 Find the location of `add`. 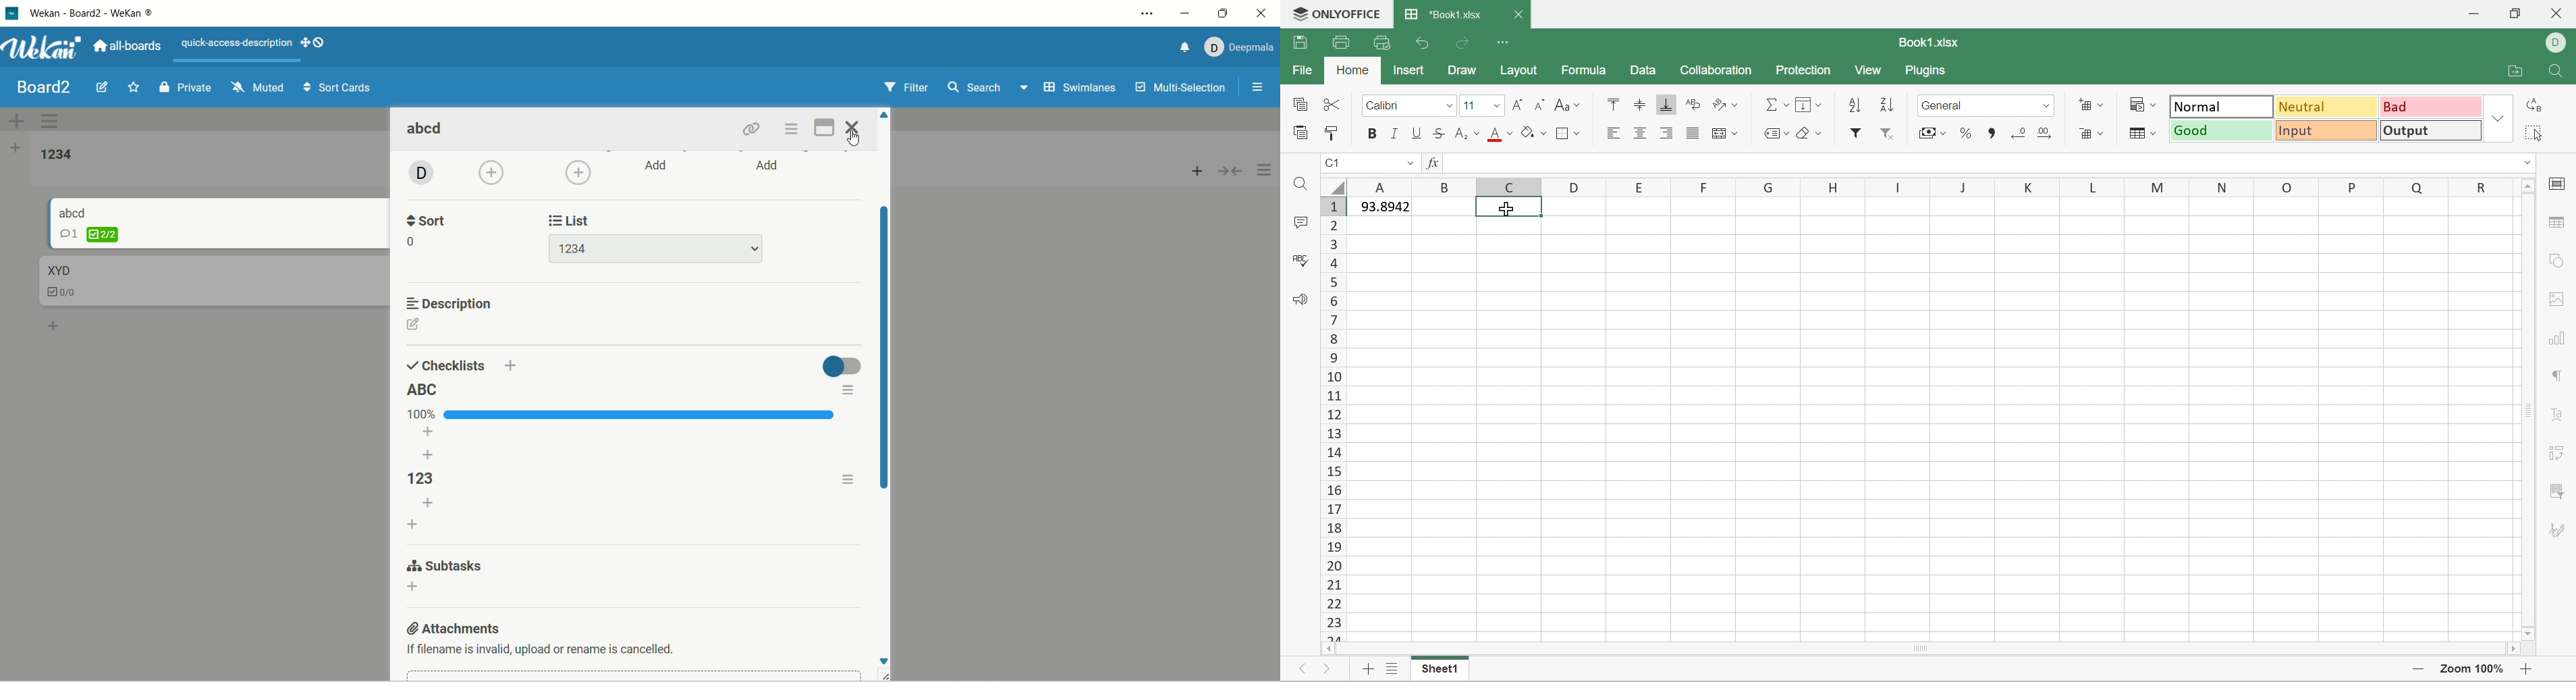

add is located at coordinates (413, 586).